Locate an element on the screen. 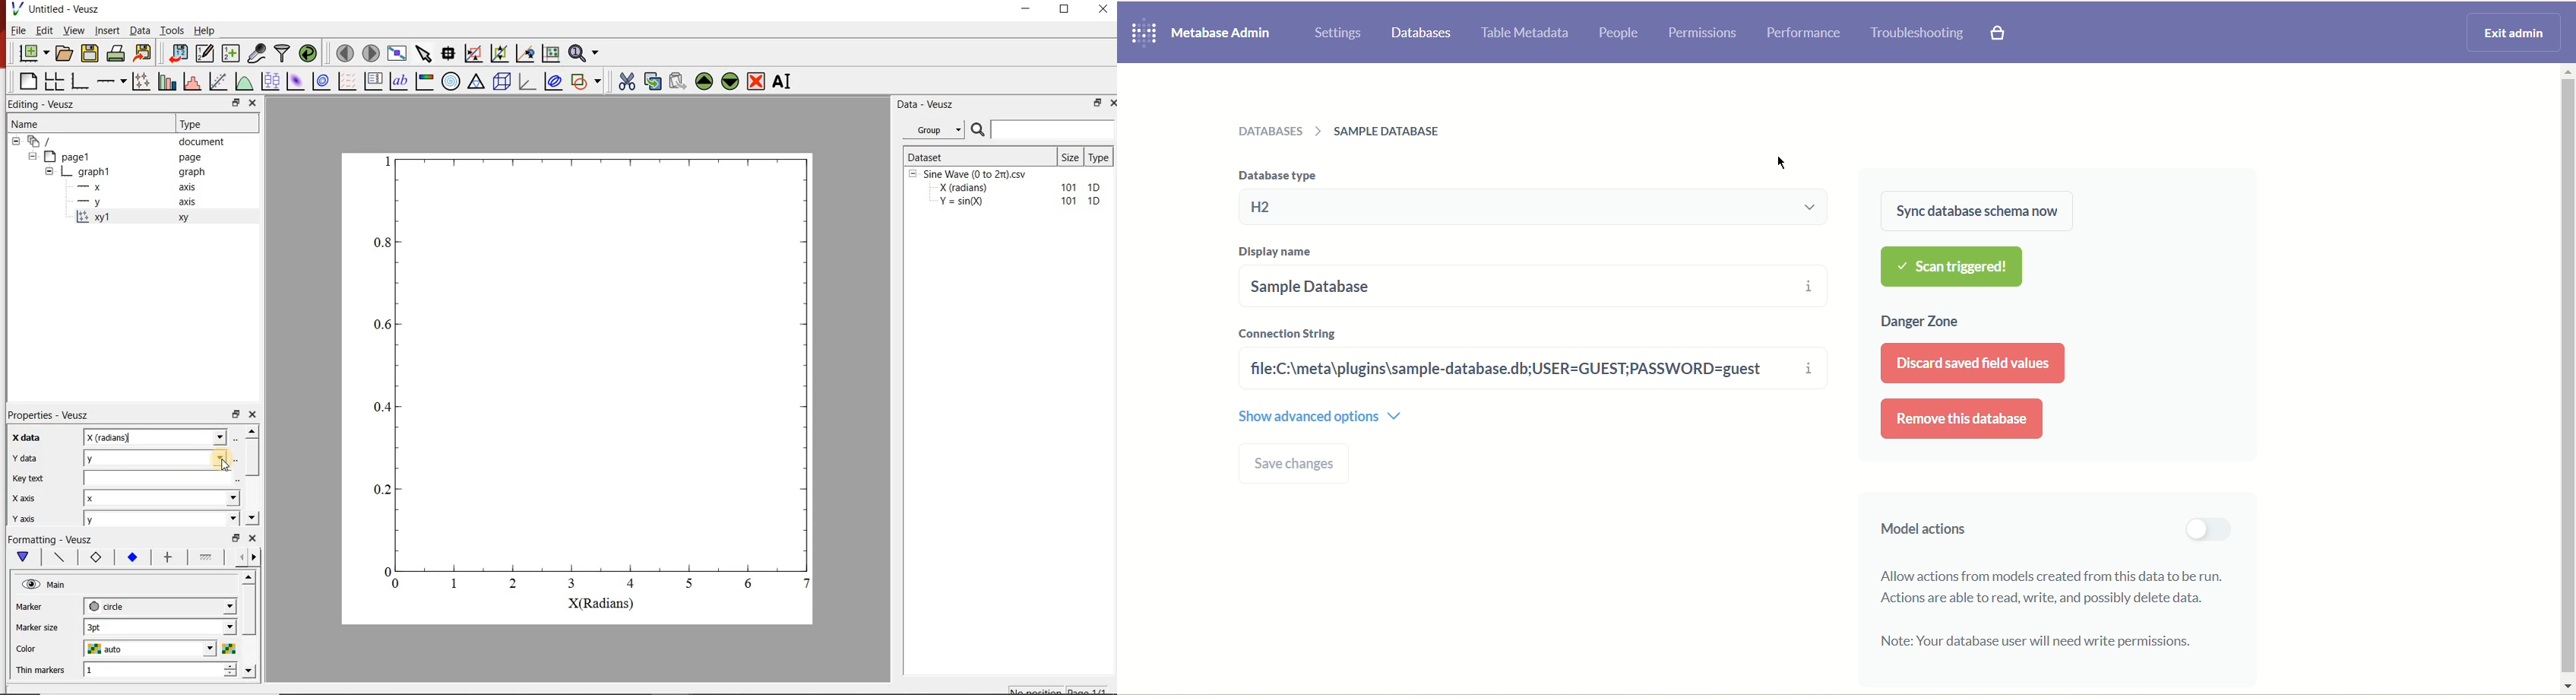  import data into veusz is located at coordinates (177, 53).